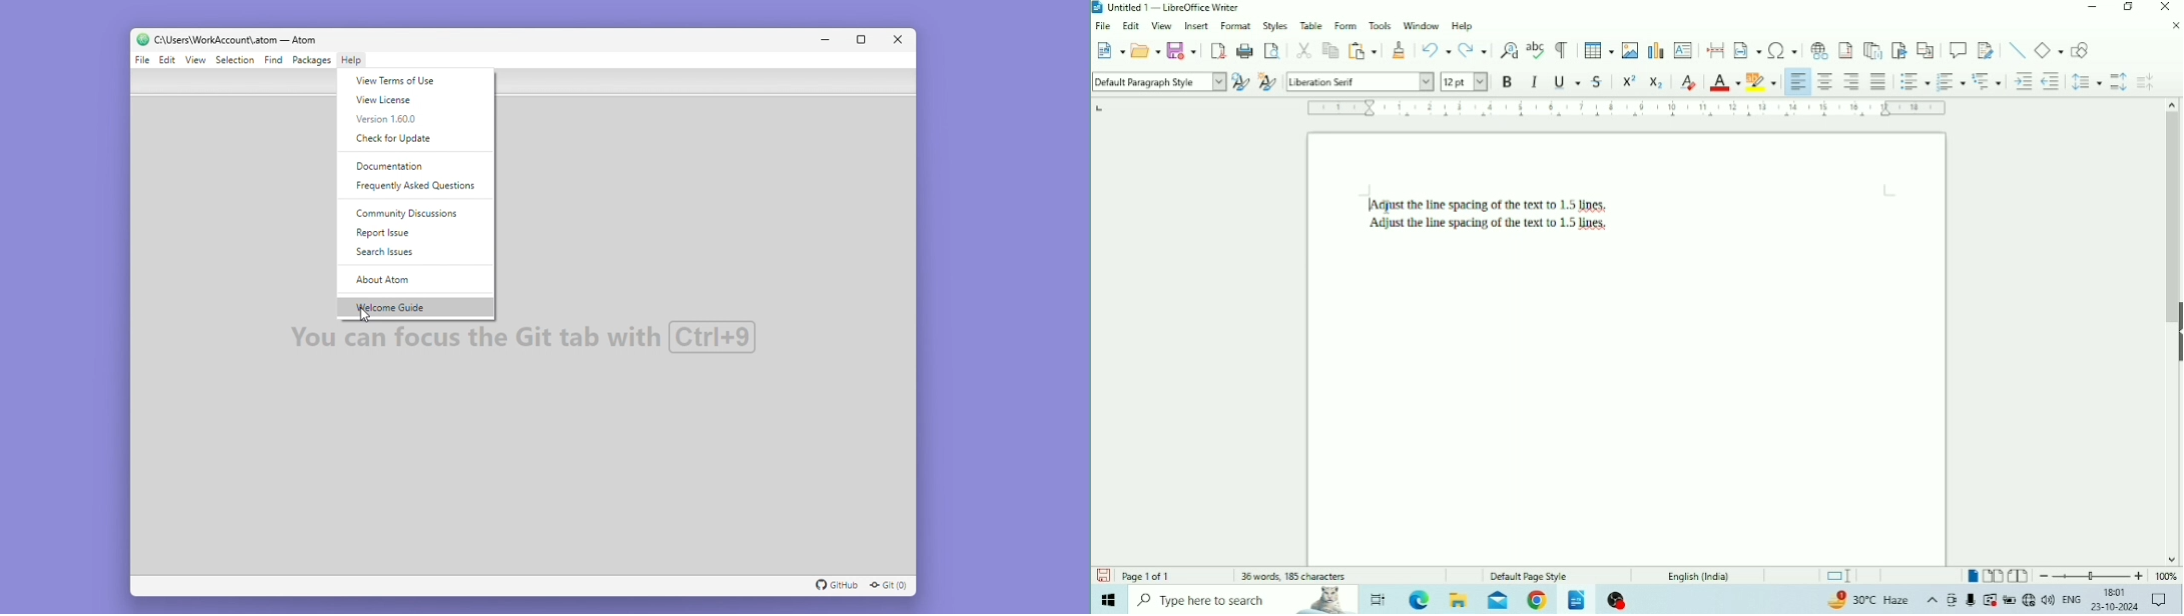 The height and width of the screenshot is (616, 2184). Describe the element at coordinates (367, 315) in the screenshot. I see `cursor` at that location.